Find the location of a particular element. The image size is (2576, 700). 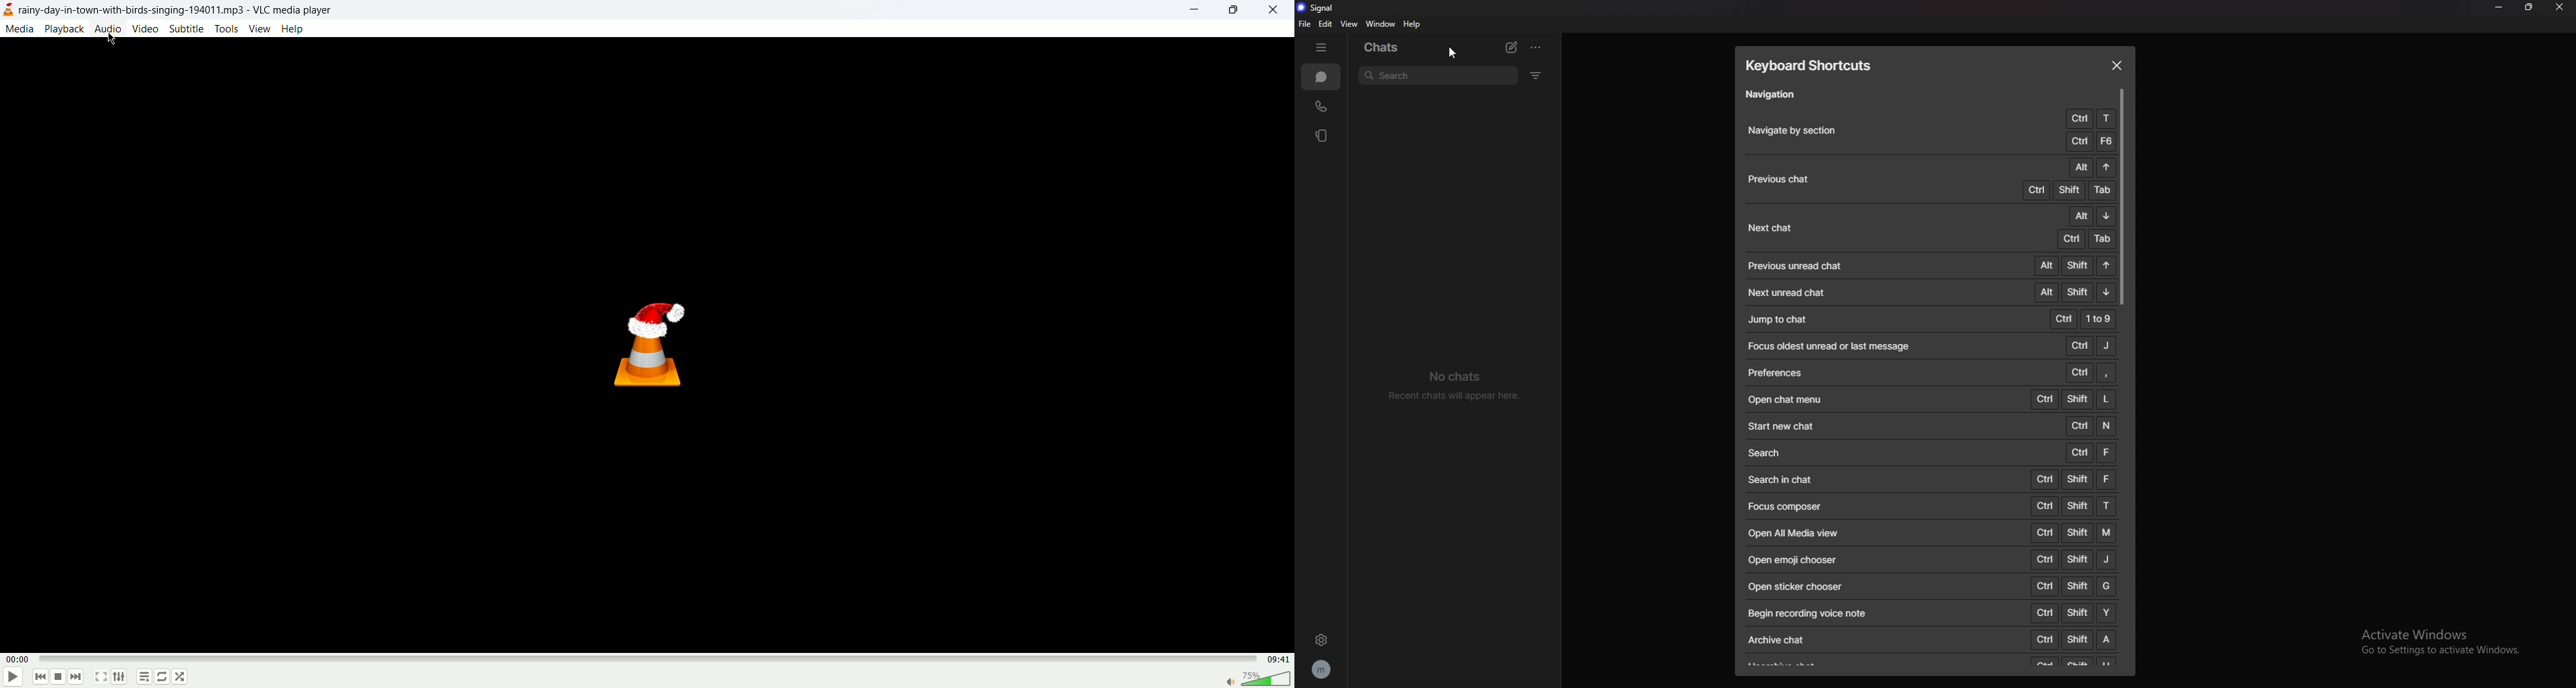

next chat is located at coordinates (1772, 228).